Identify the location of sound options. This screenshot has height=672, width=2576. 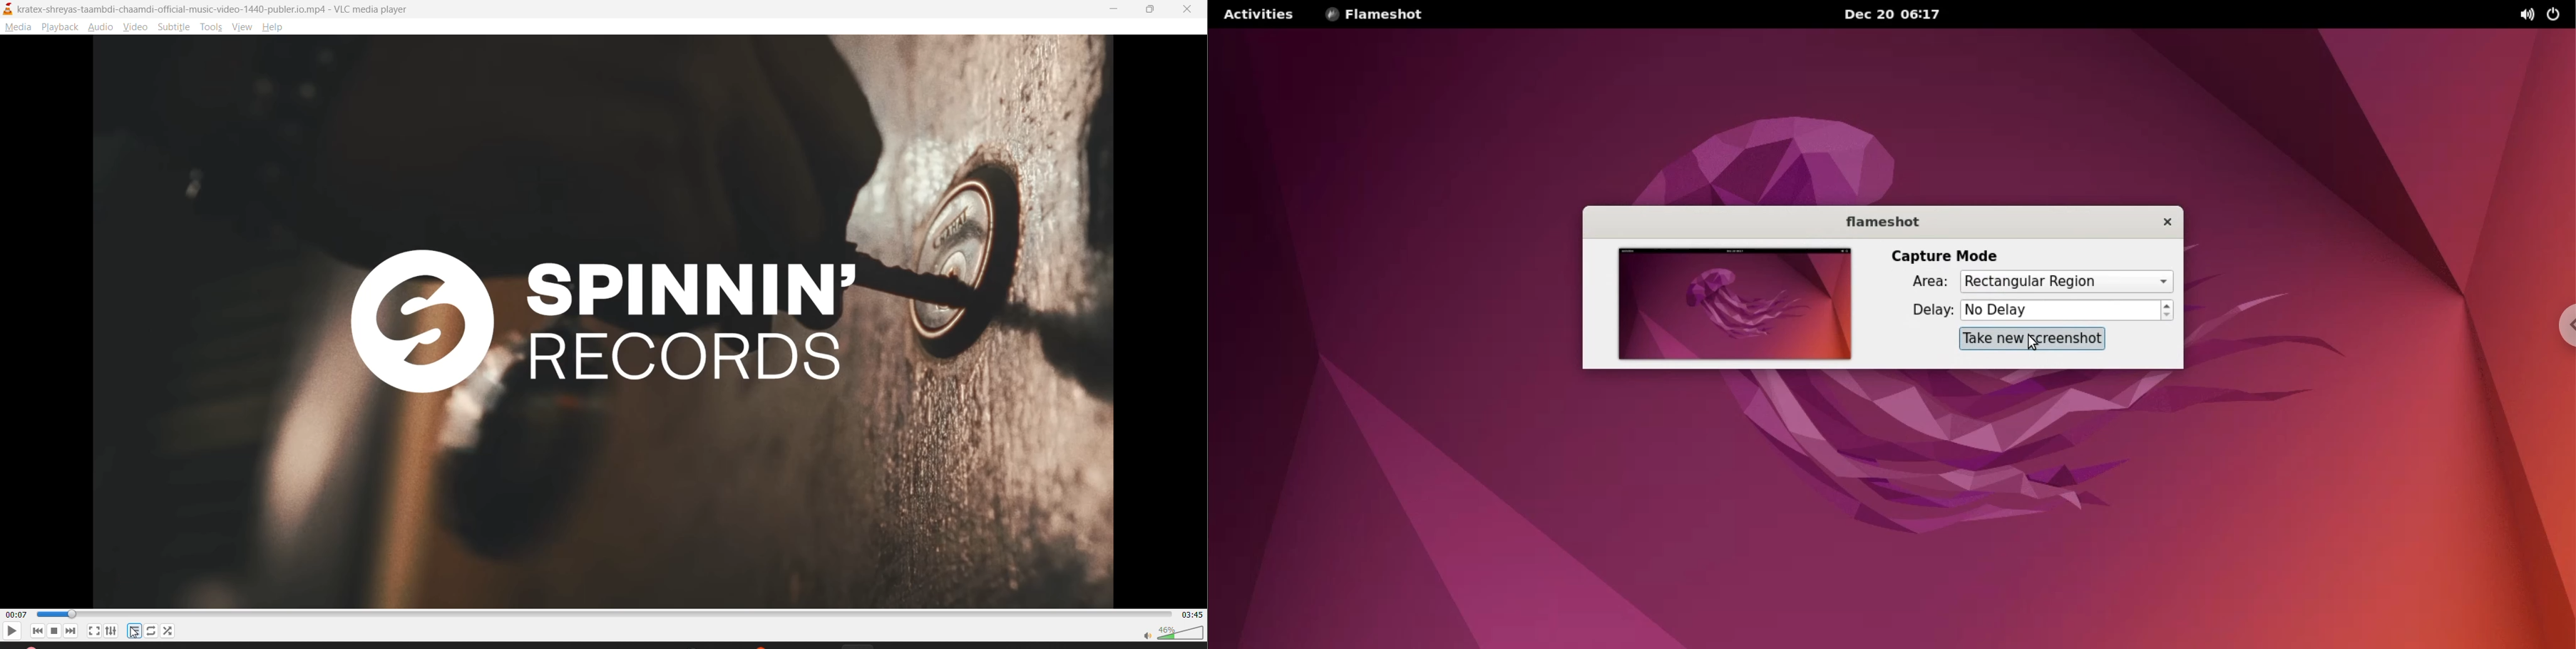
(2523, 14).